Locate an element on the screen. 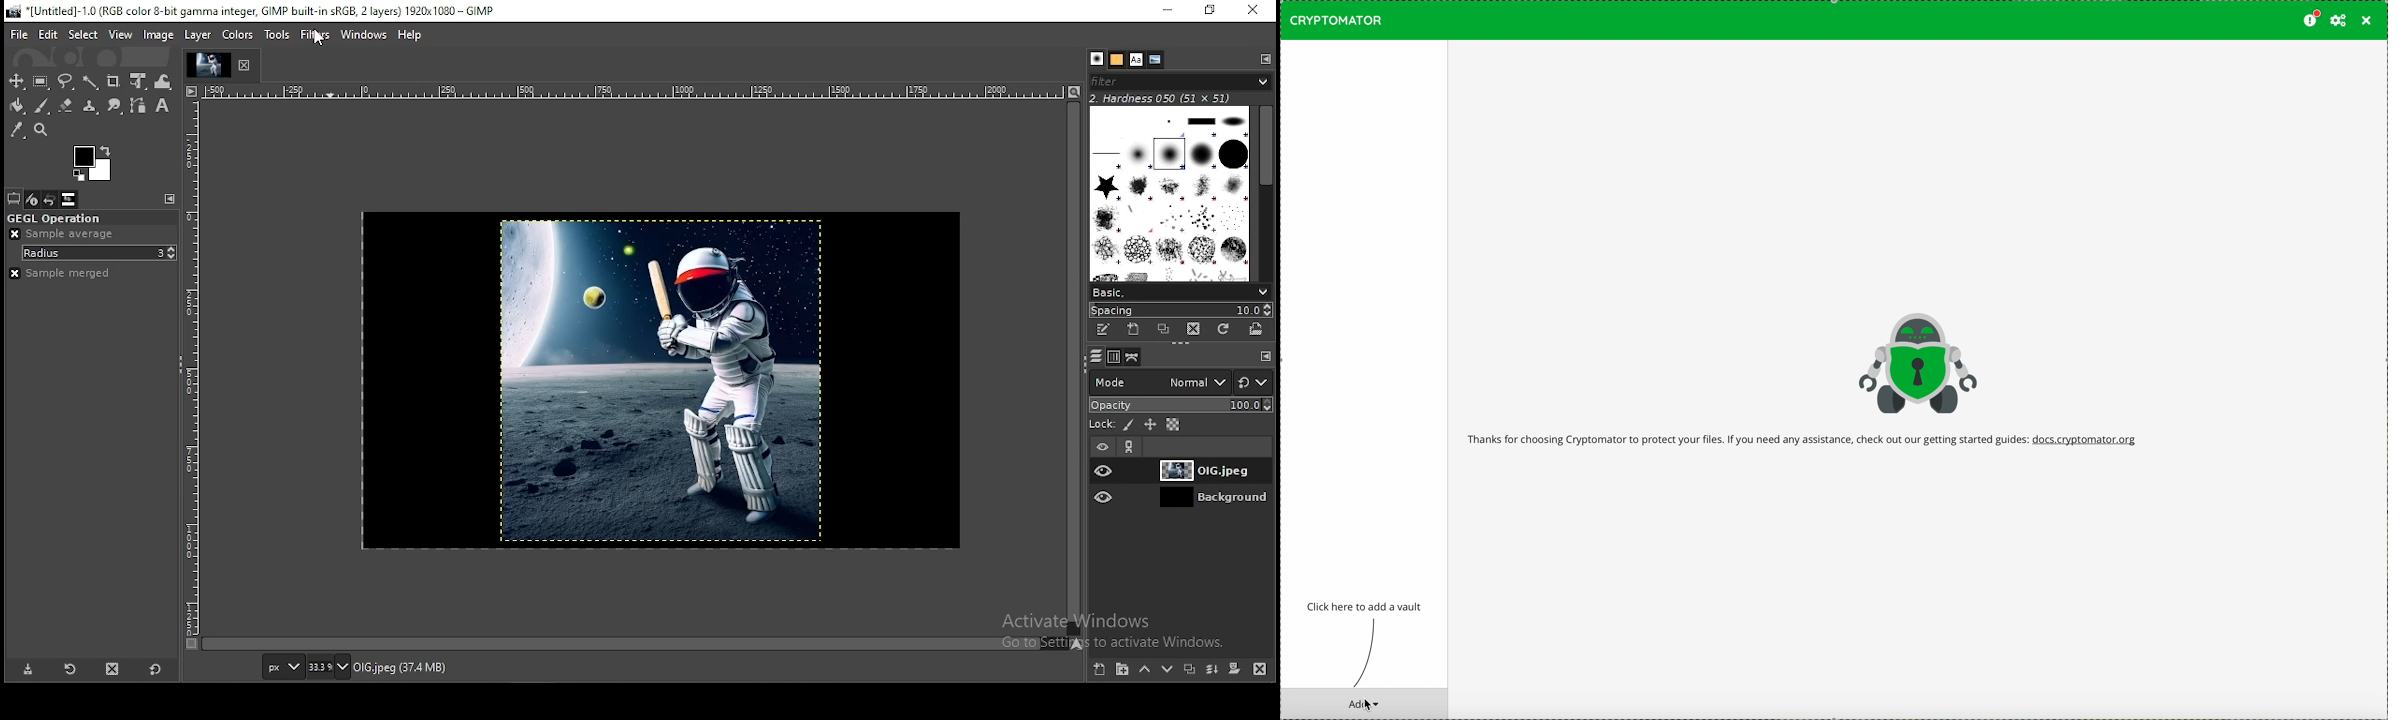 This screenshot has width=2408, height=728. warp transform is located at coordinates (163, 80).